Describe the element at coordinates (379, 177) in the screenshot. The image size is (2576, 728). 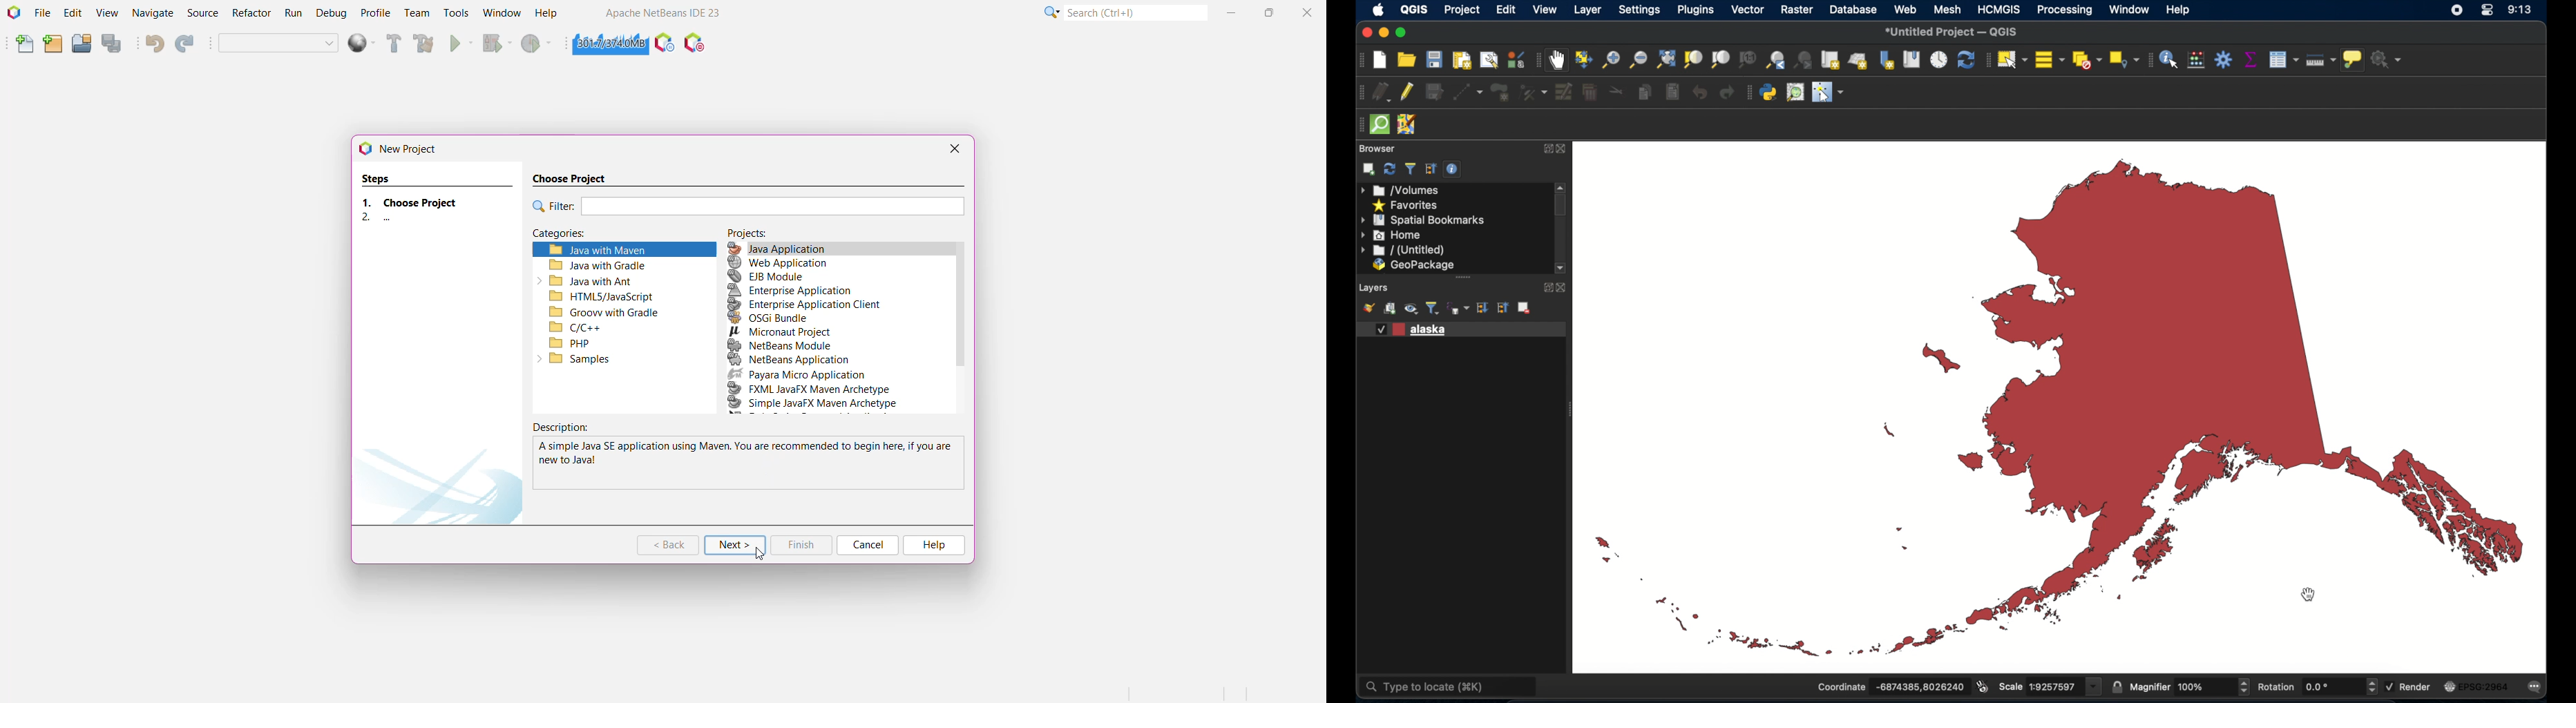
I see `Steps` at that location.